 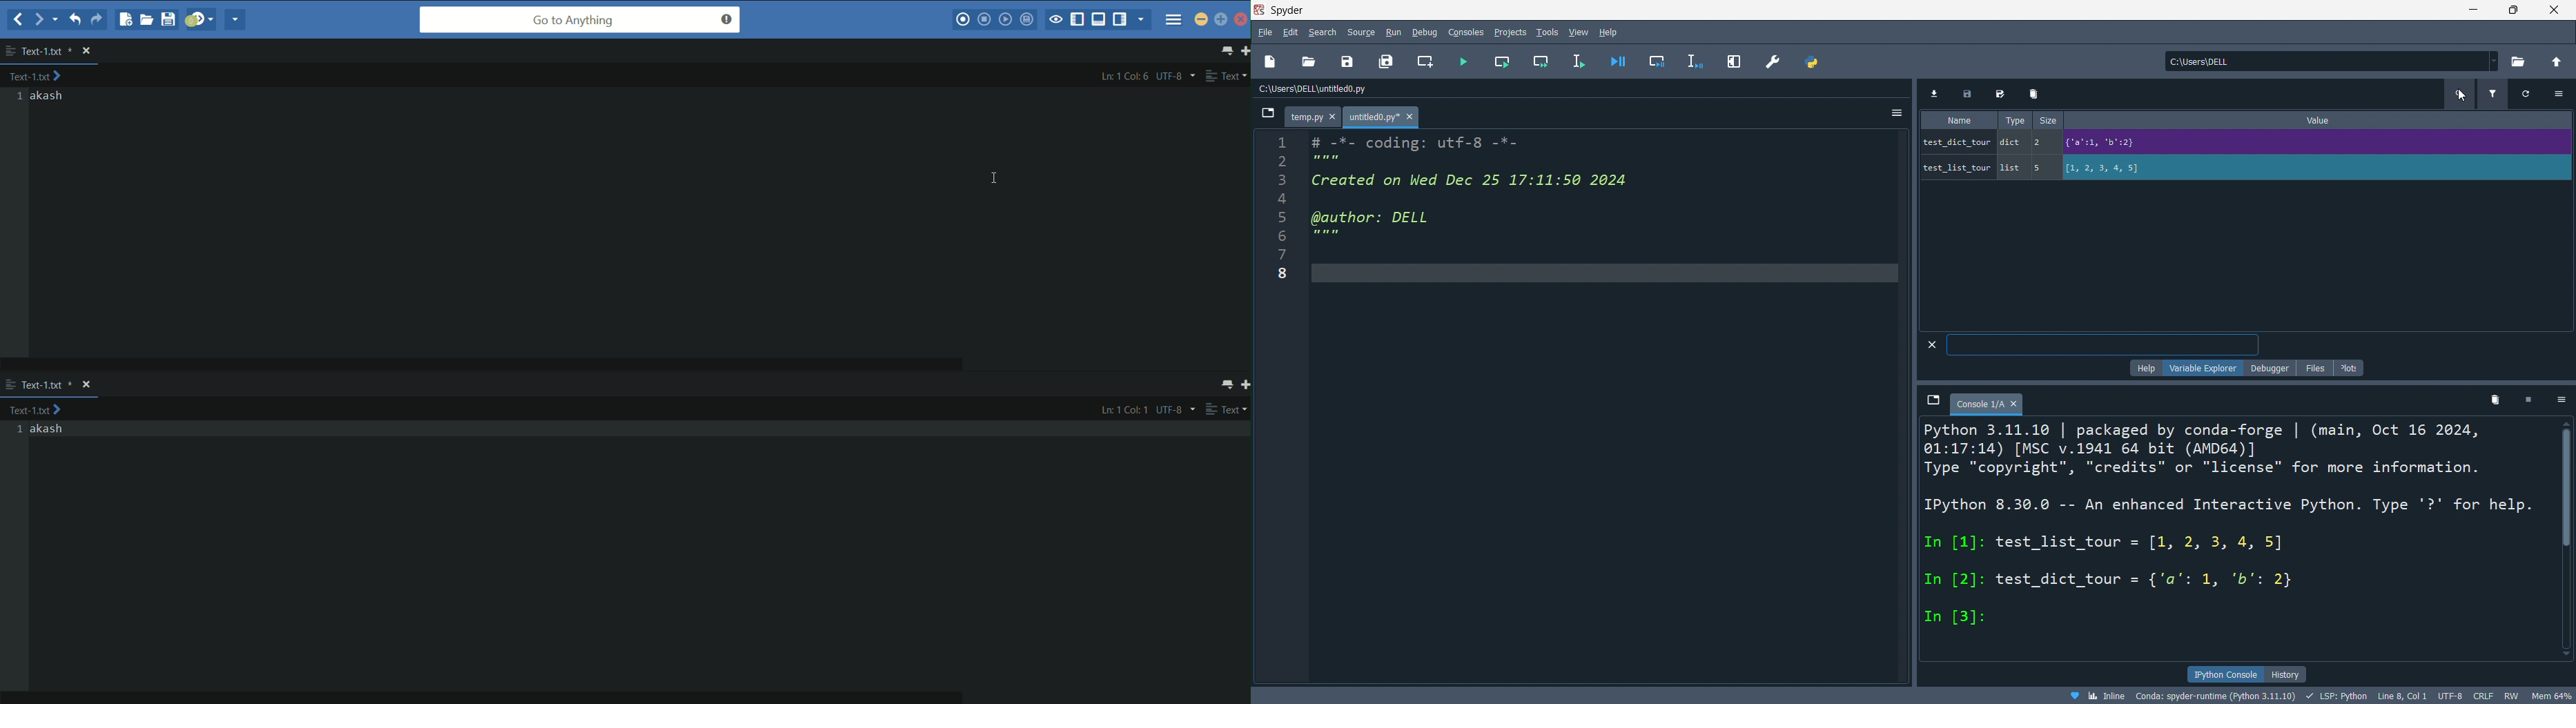 What do you see at coordinates (1244, 386) in the screenshot?
I see `new tab` at bounding box center [1244, 386].